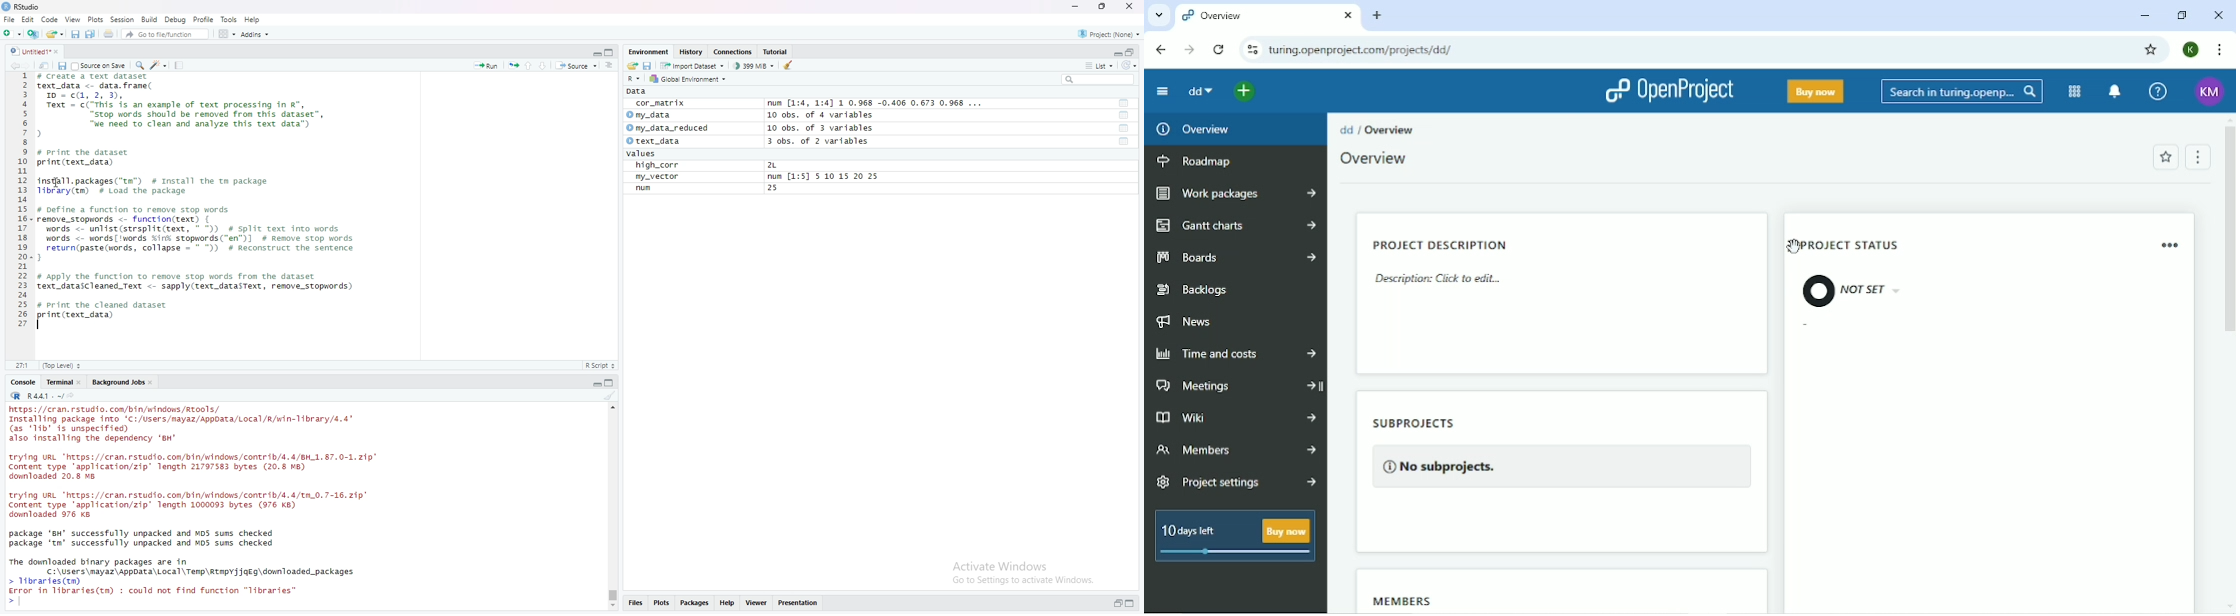 The width and height of the screenshot is (2240, 616). I want to click on functions , so click(1124, 128).